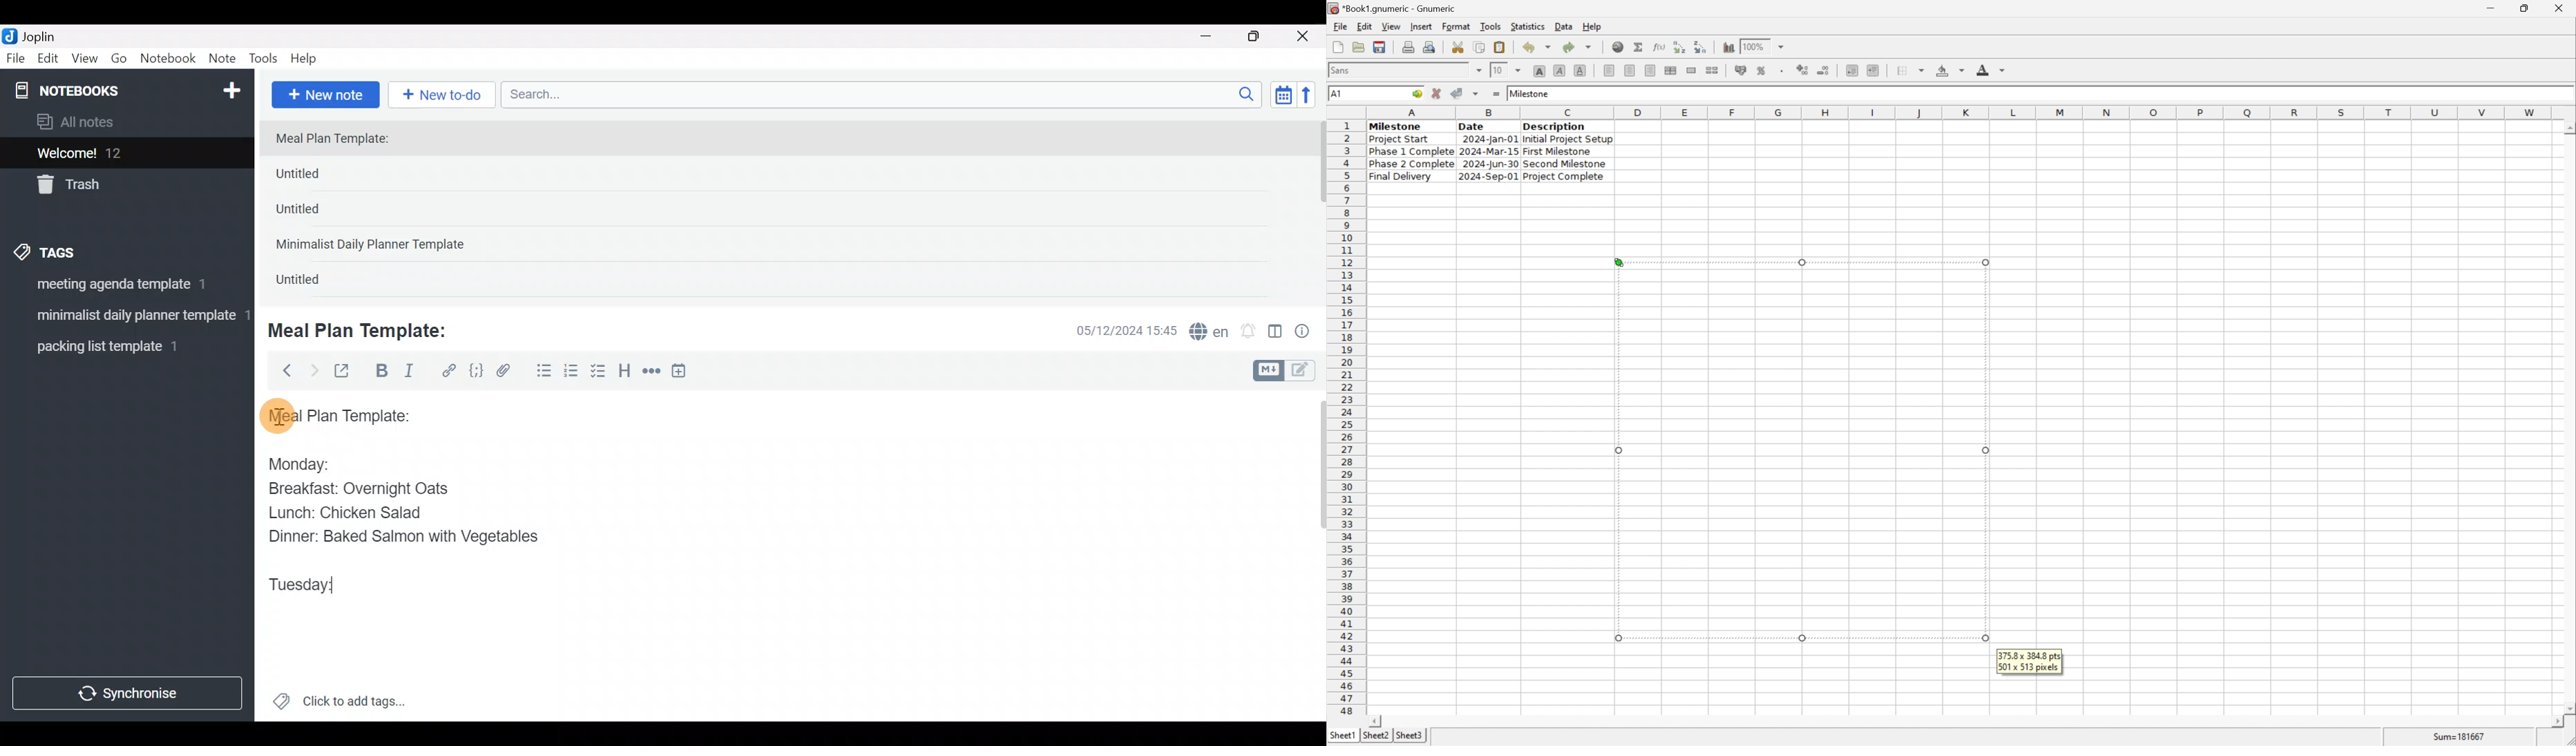 The image size is (2576, 756). Describe the element at coordinates (338, 706) in the screenshot. I see `Click to add tags` at that location.